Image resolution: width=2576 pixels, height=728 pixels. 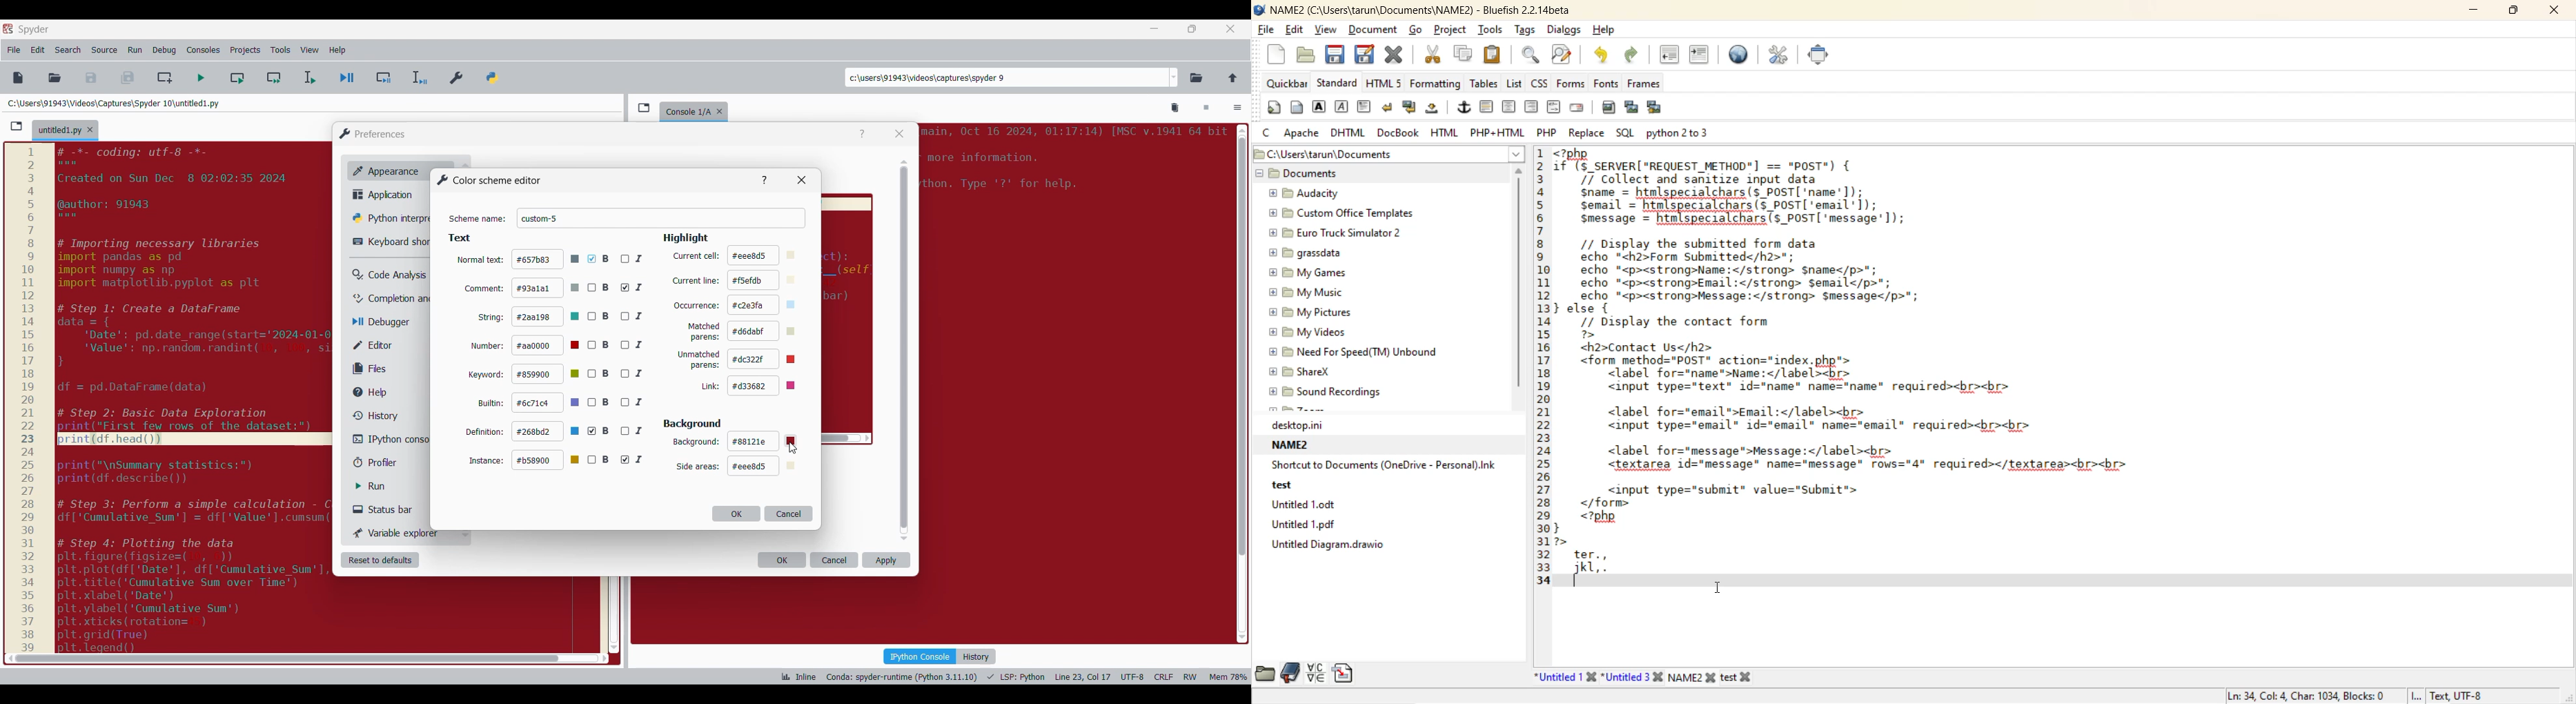 I want to click on insert multiple thumbnail, so click(x=1658, y=107).